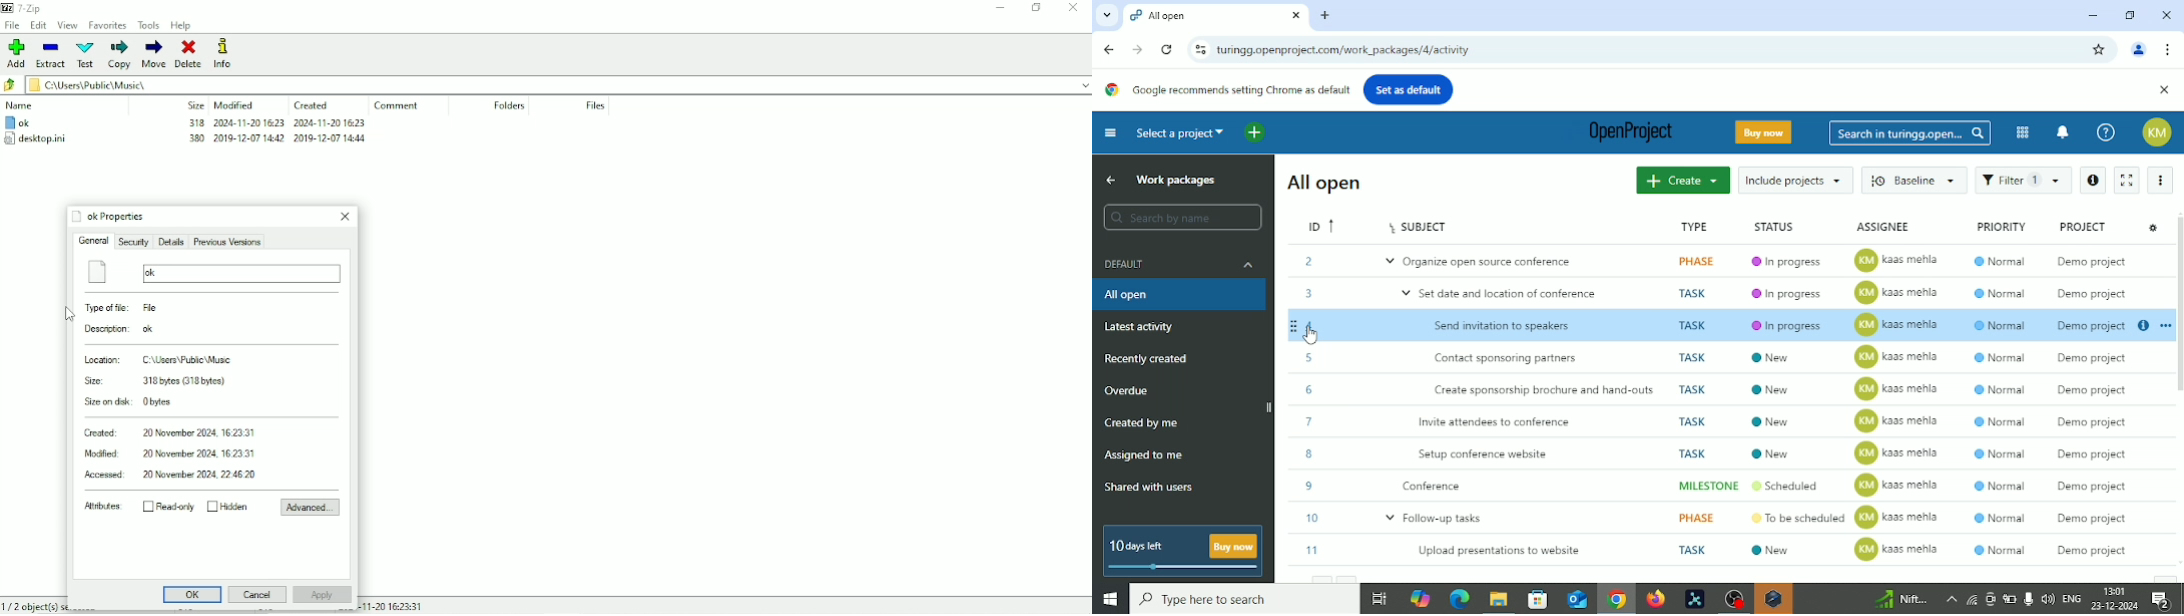  I want to click on Buy now, so click(1767, 132).